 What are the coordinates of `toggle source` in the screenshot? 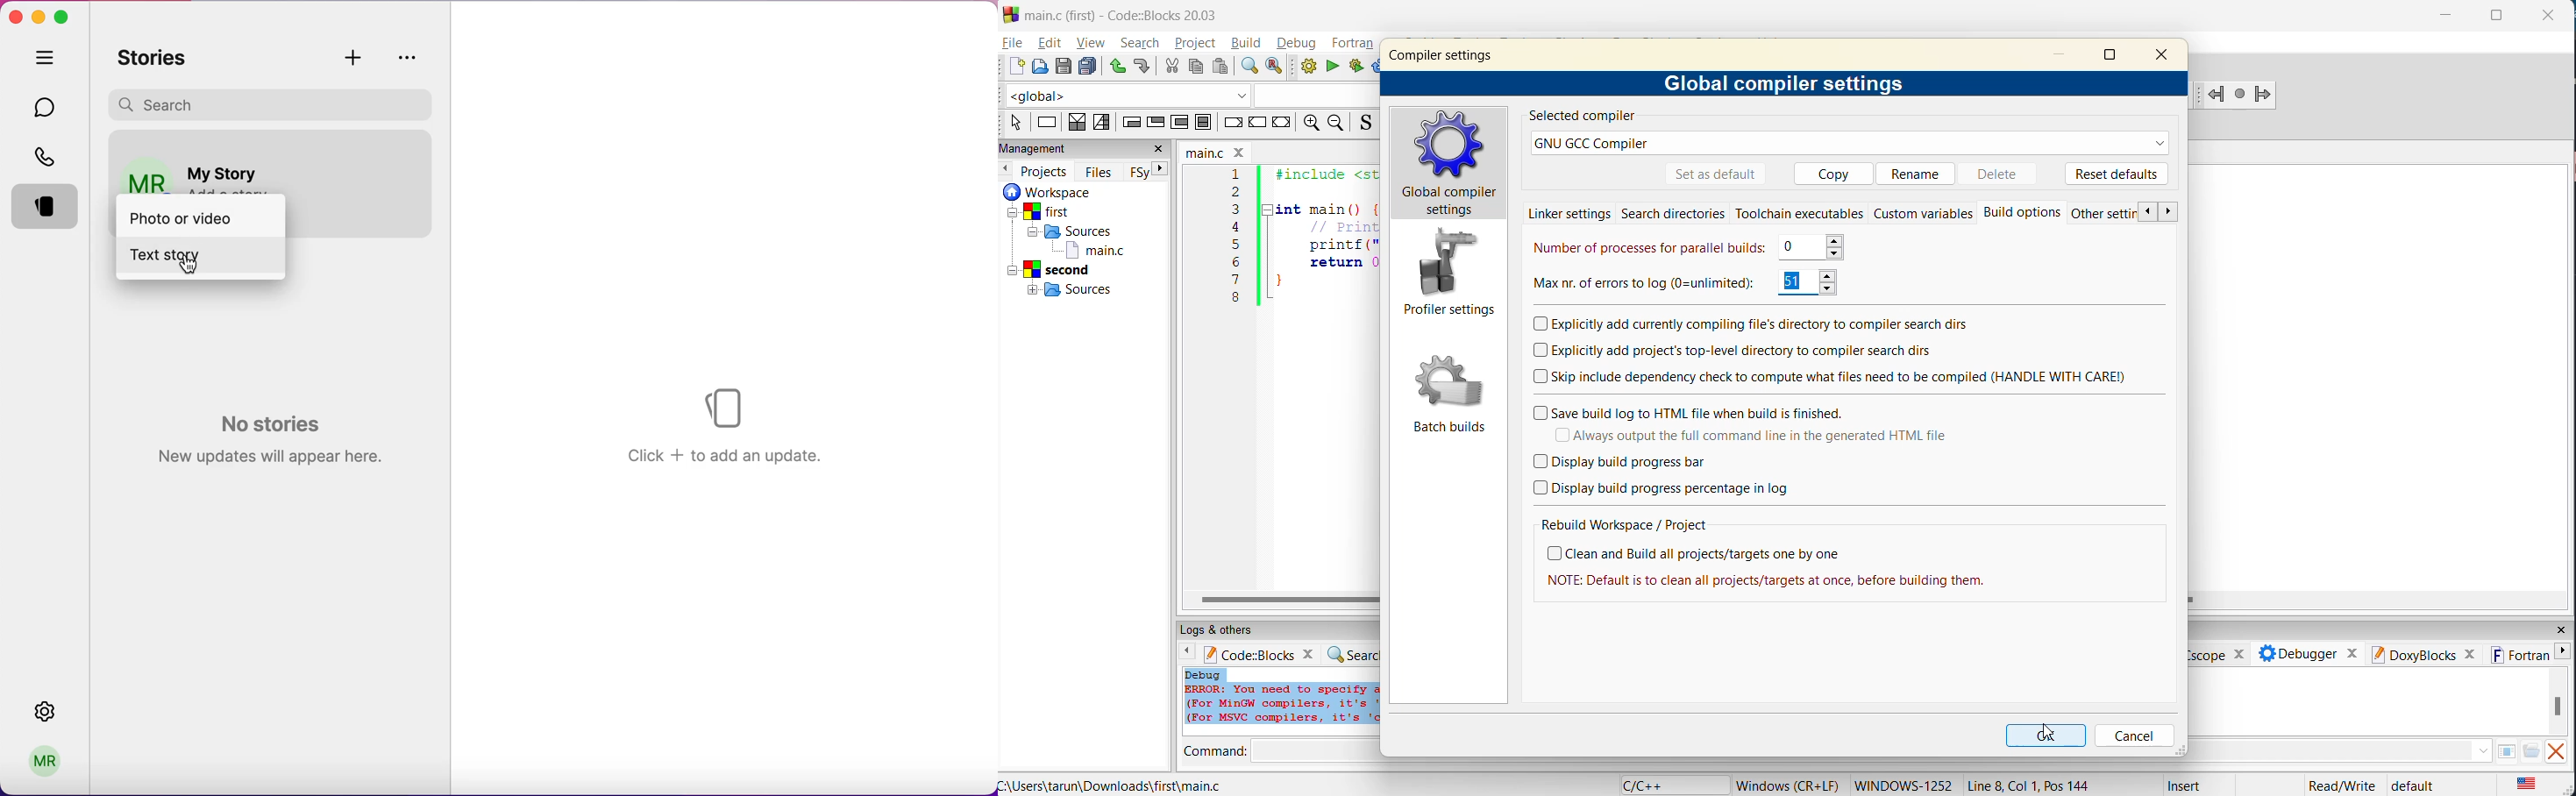 It's located at (1364, 124).